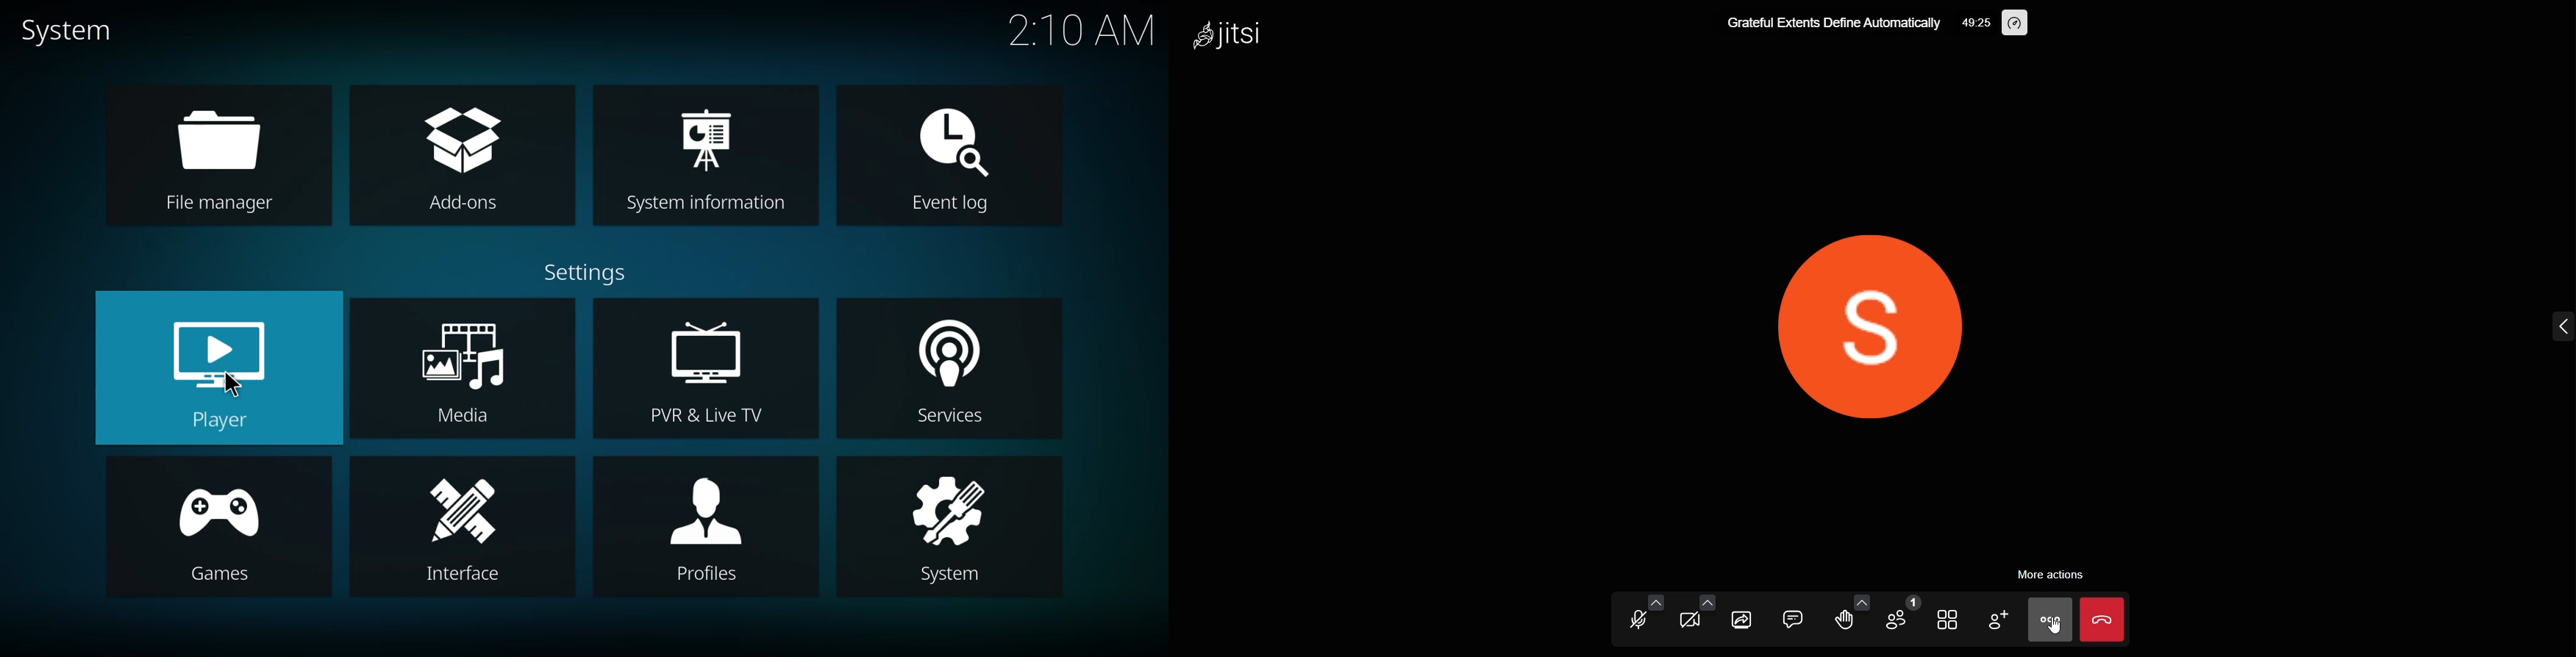 This screenshot has height=672, width=2576. I want to click on microphone, so click(1638, 620).